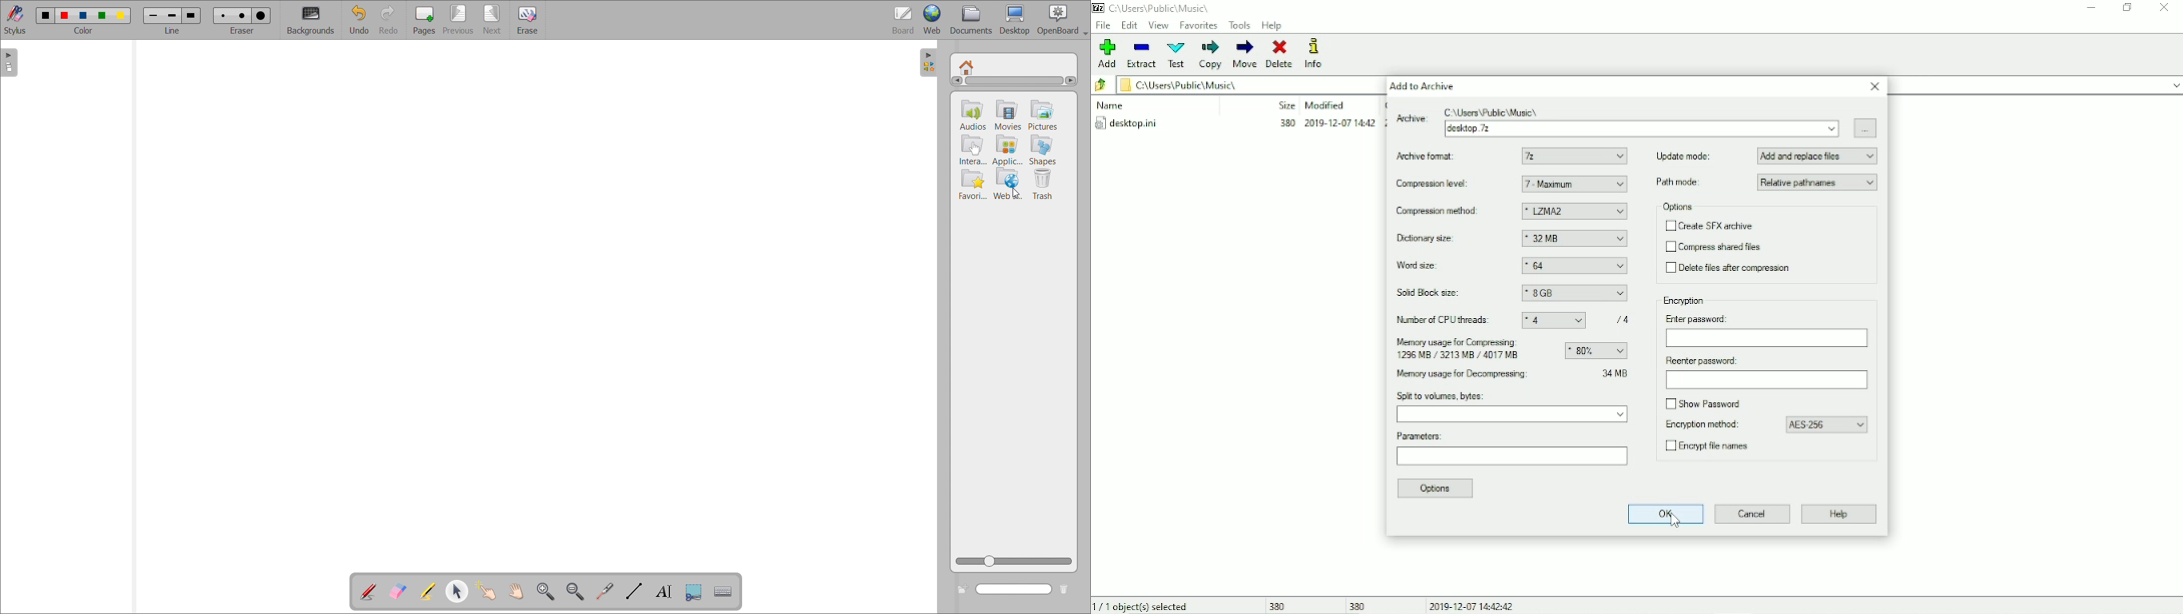 Image resolution: width=2184 pixels, height=616 pixels. Describe the element at coordinates (1044, 114) in the screenshot. I see `pictures` at that location.